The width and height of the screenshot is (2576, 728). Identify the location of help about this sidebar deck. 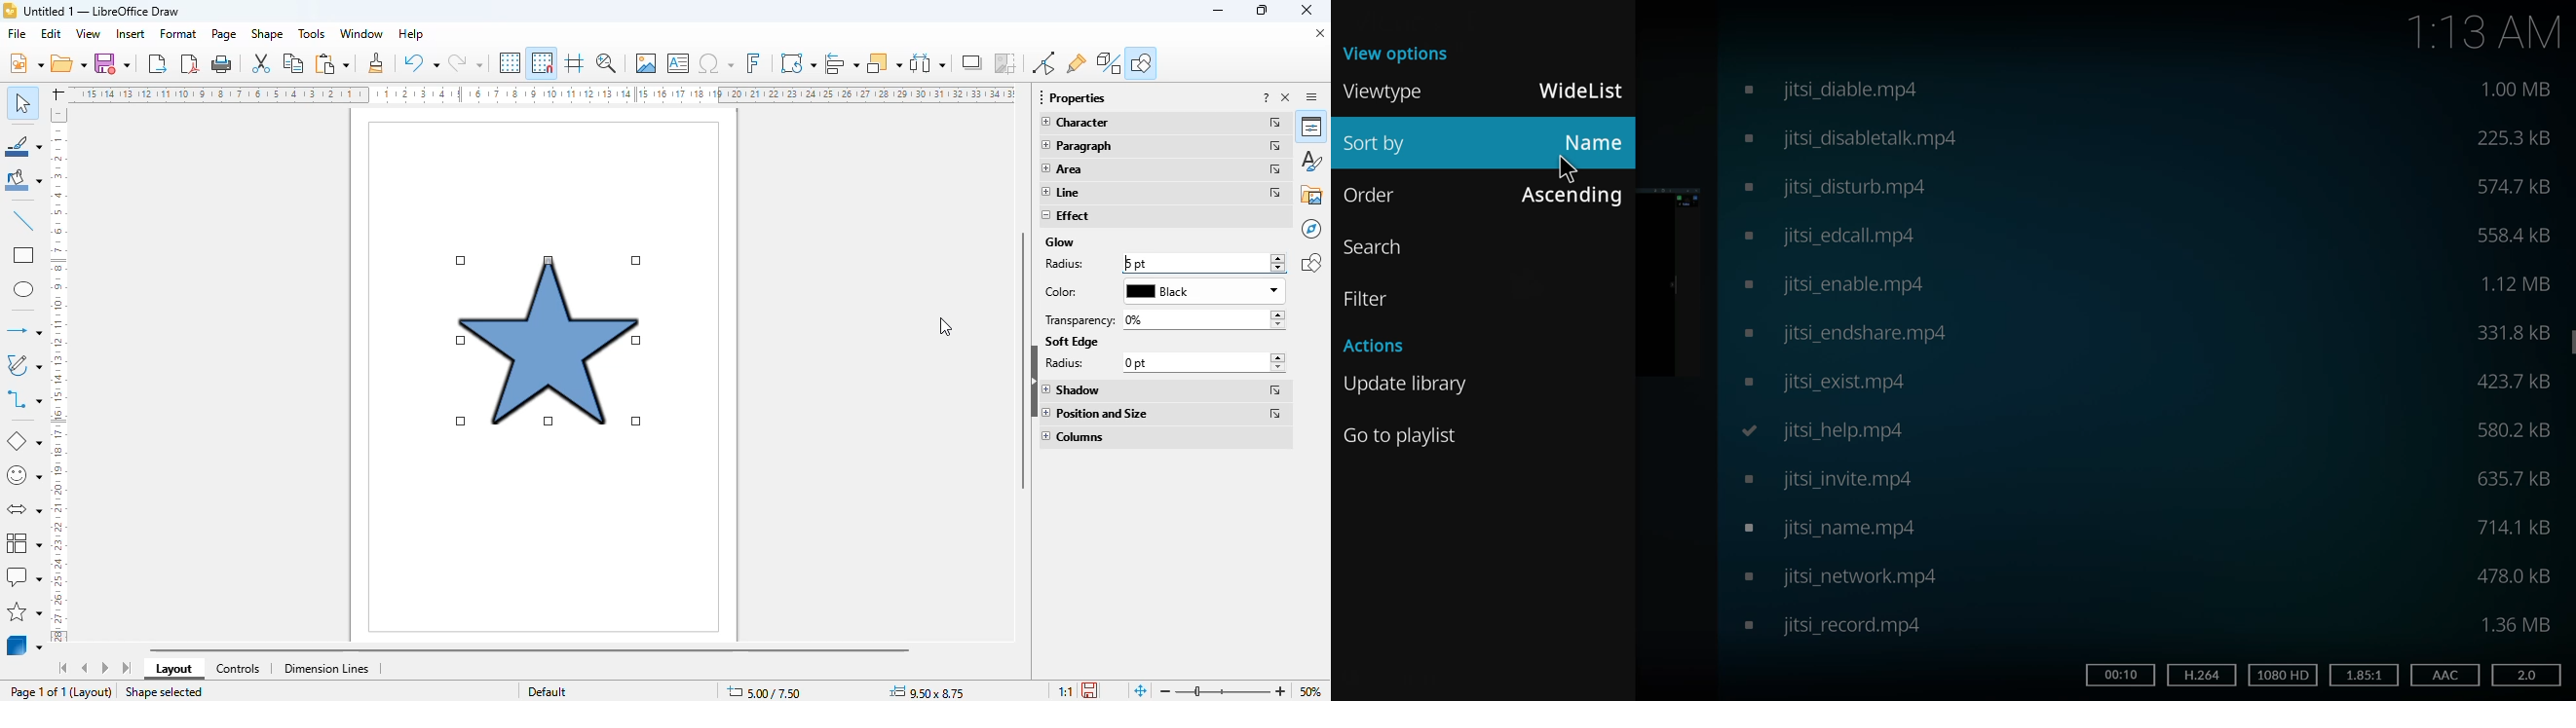
(1267, 97).